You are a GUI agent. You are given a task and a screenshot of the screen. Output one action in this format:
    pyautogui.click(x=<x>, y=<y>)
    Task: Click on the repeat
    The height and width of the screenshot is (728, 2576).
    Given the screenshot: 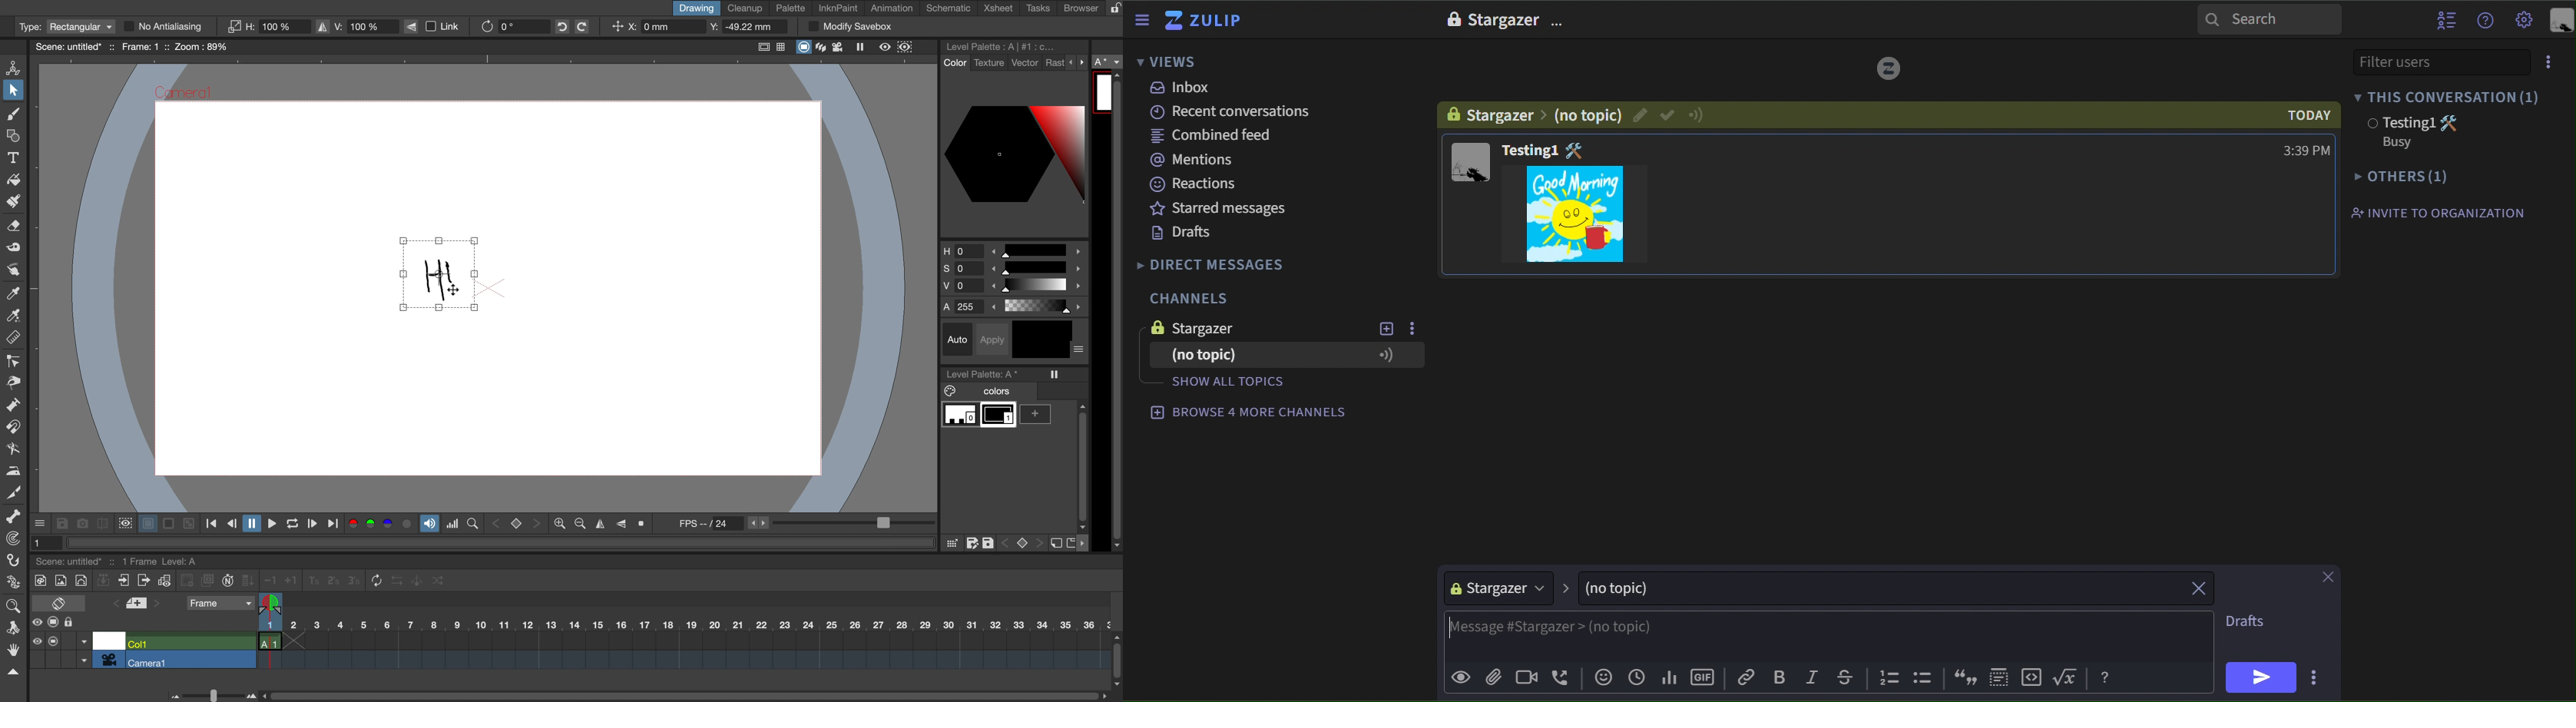 What is the action you would take?
    pyautogui.click(x=373, y=581)
    